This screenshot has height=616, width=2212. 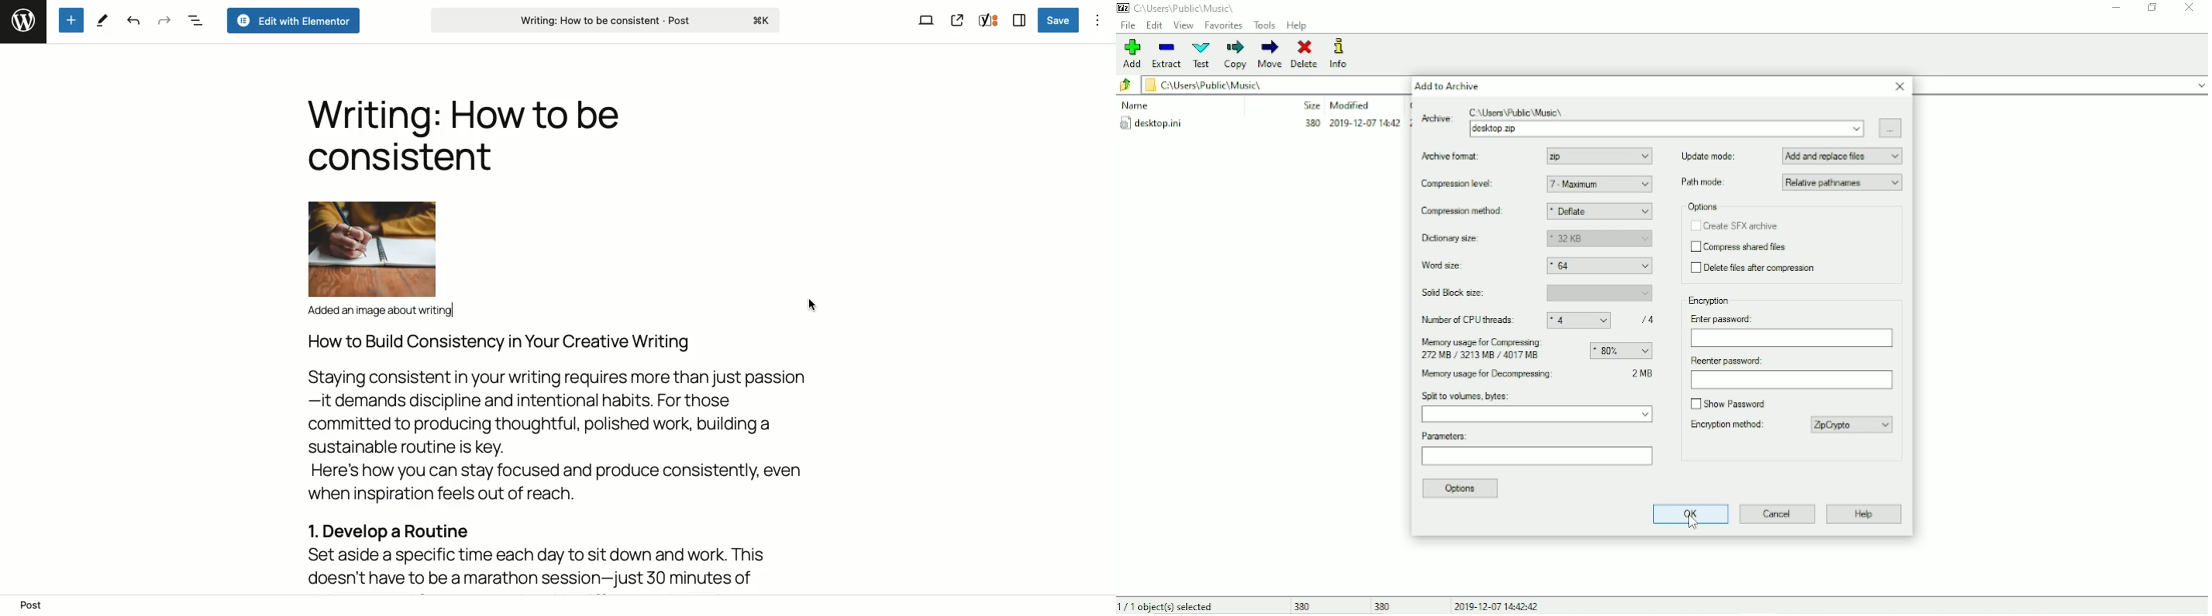 I want to click on Parameters, so click(x=1537, y=450).